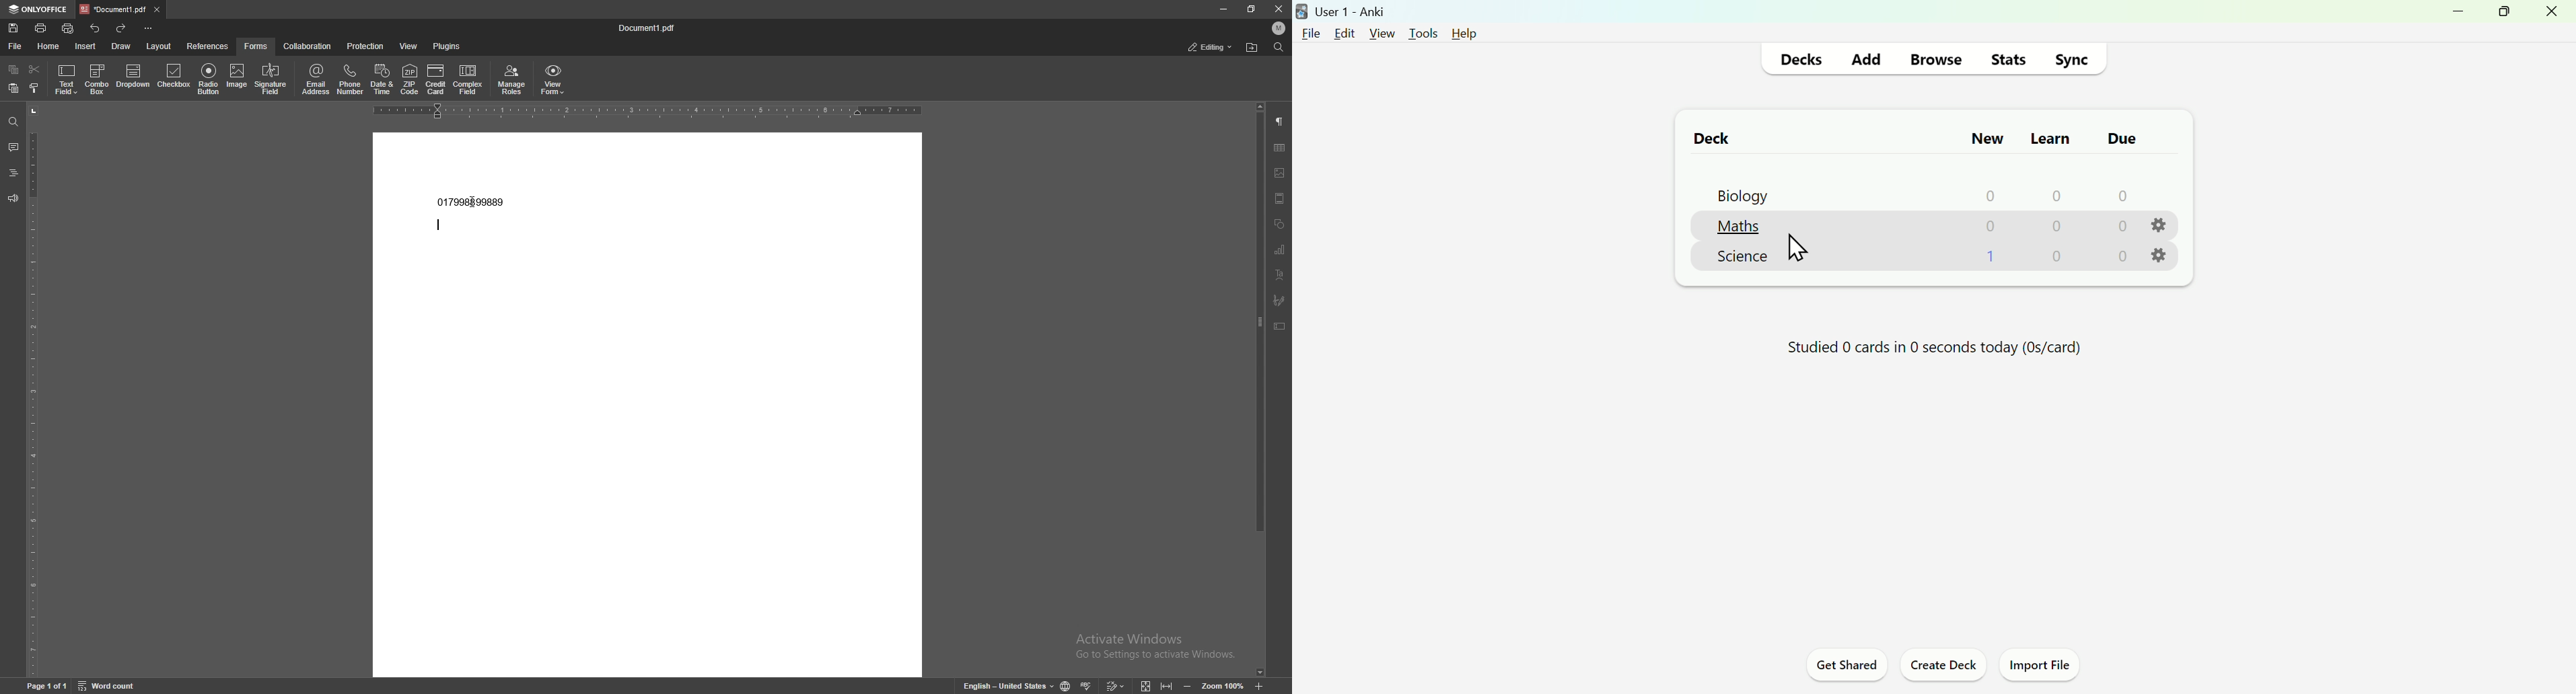 The height and width of the screenshot is (700, 2576). I want to click on 0, so click(2120, 227).